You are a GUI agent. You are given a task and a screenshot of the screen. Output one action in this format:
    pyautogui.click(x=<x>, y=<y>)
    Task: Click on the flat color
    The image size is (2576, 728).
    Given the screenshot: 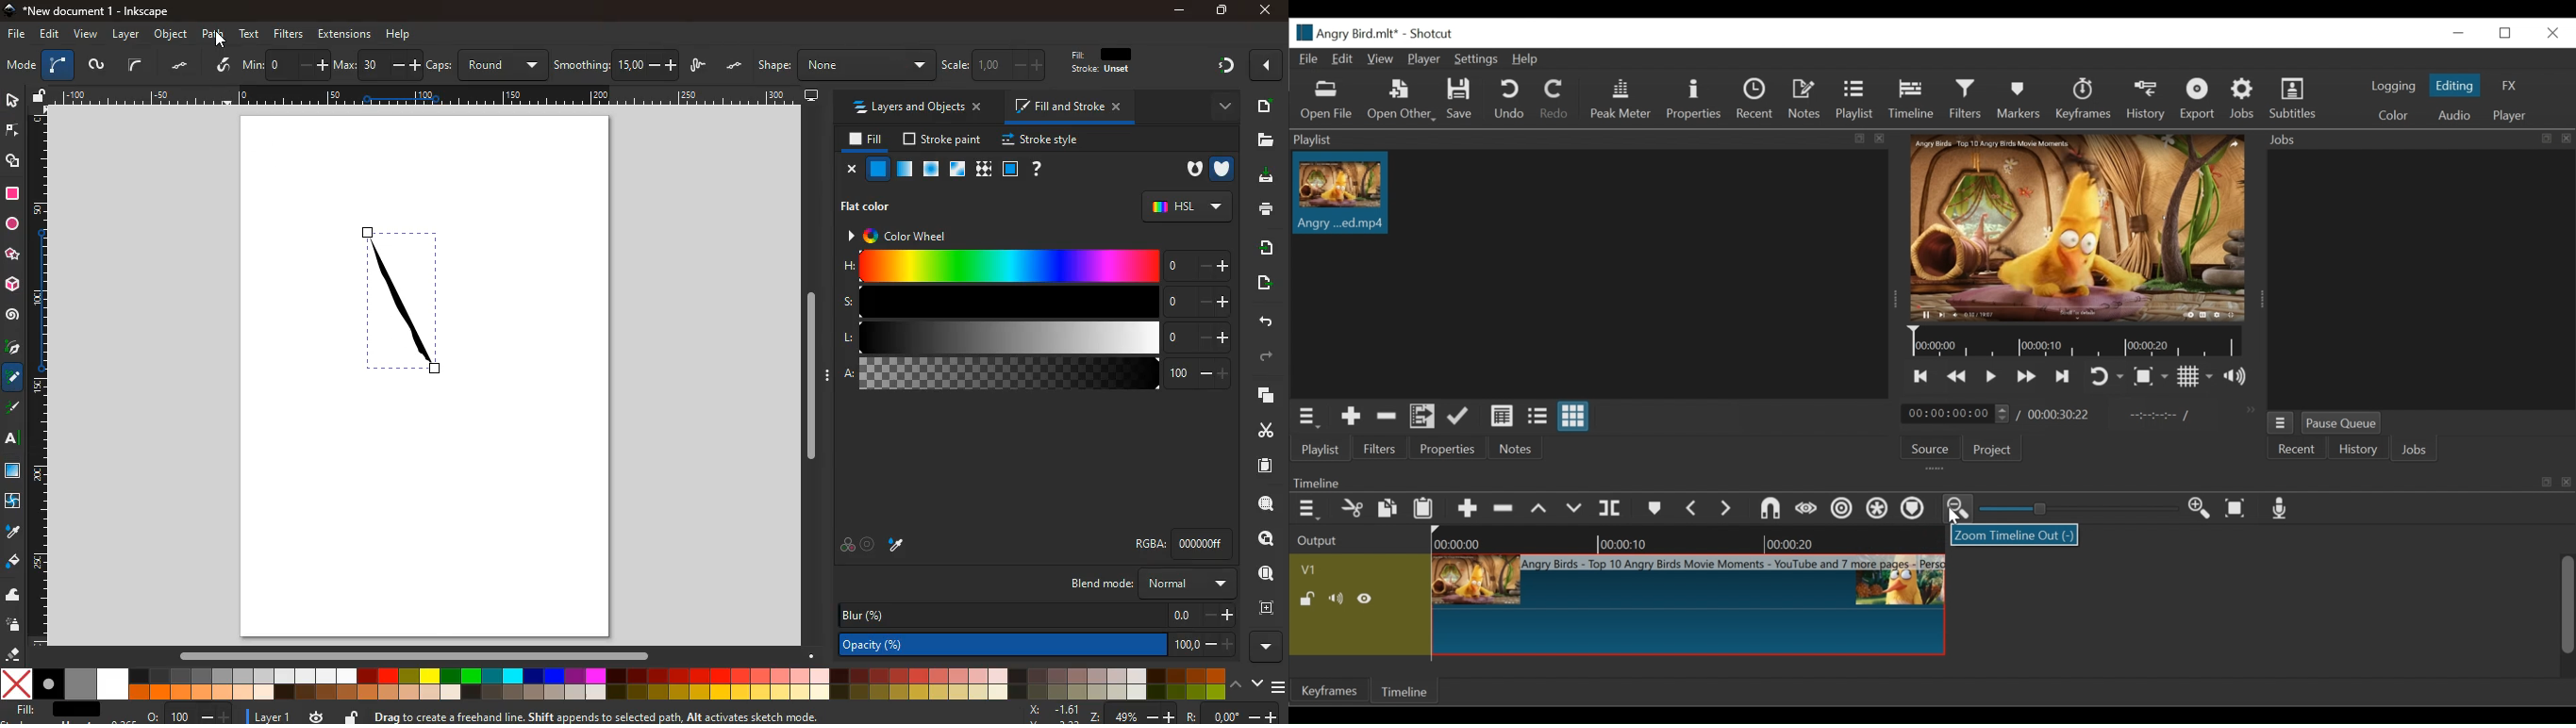 What is the action you would take?
    pyautogui.click(x=868, y=207)
    